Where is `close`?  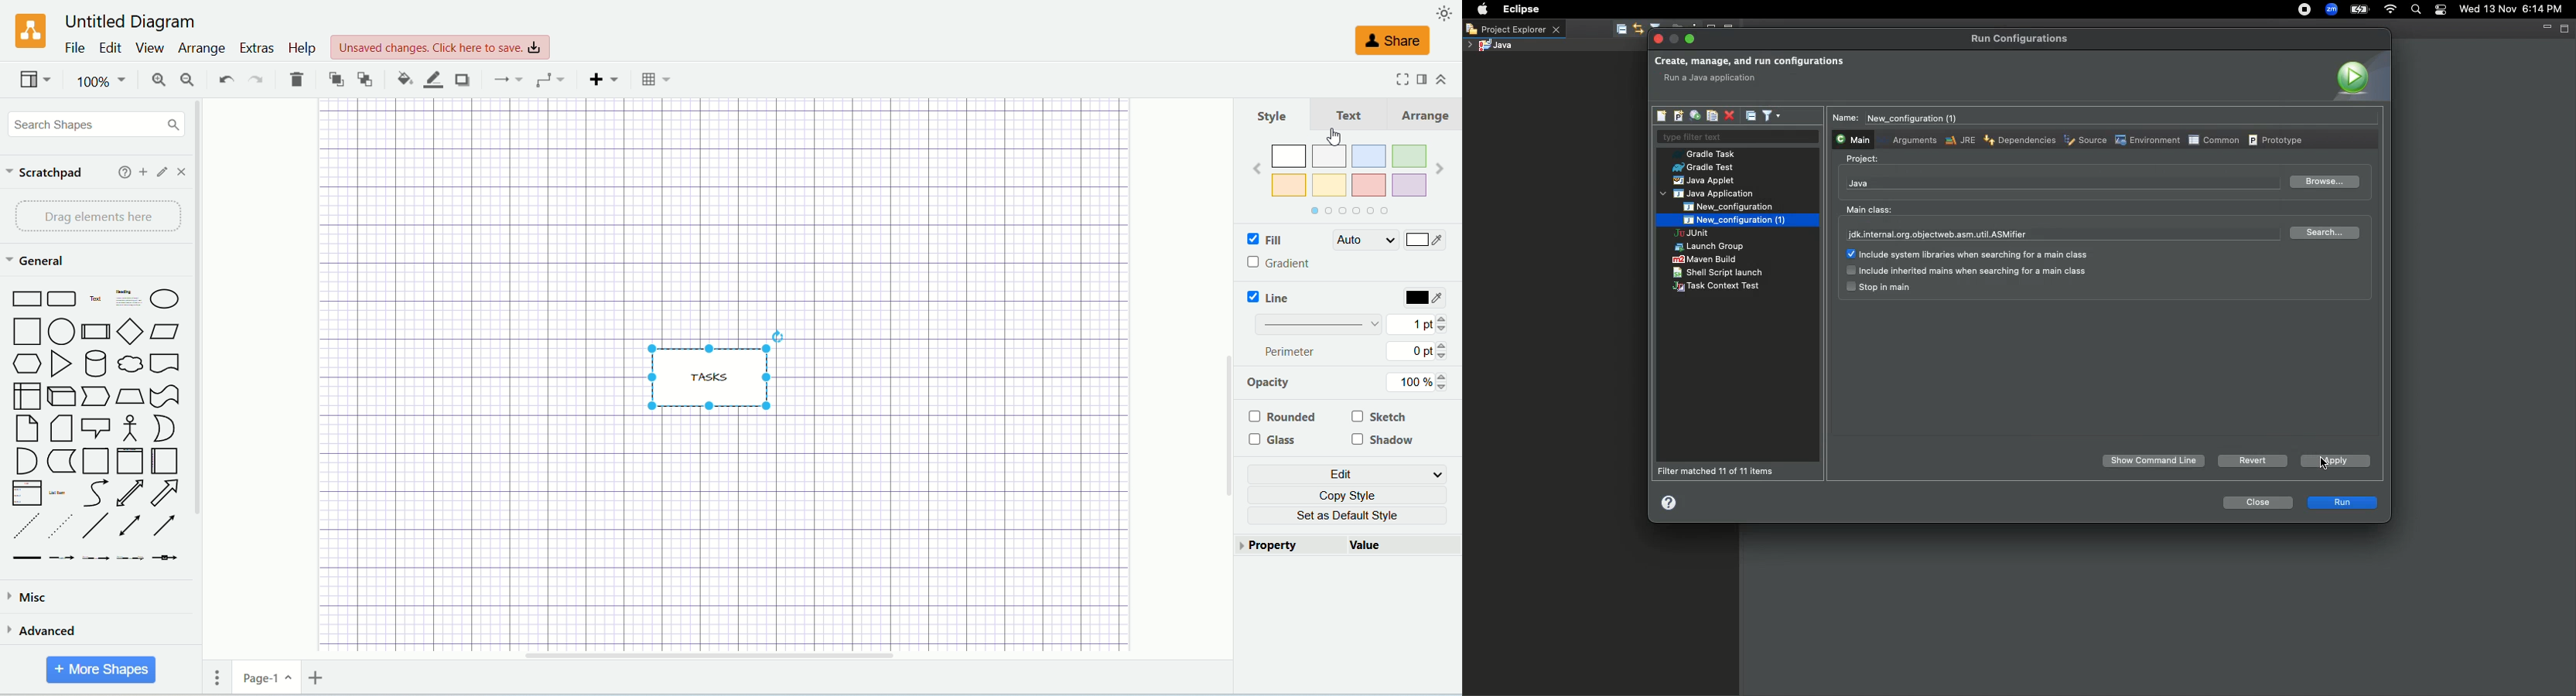 close is located at coordinates (184, 171).